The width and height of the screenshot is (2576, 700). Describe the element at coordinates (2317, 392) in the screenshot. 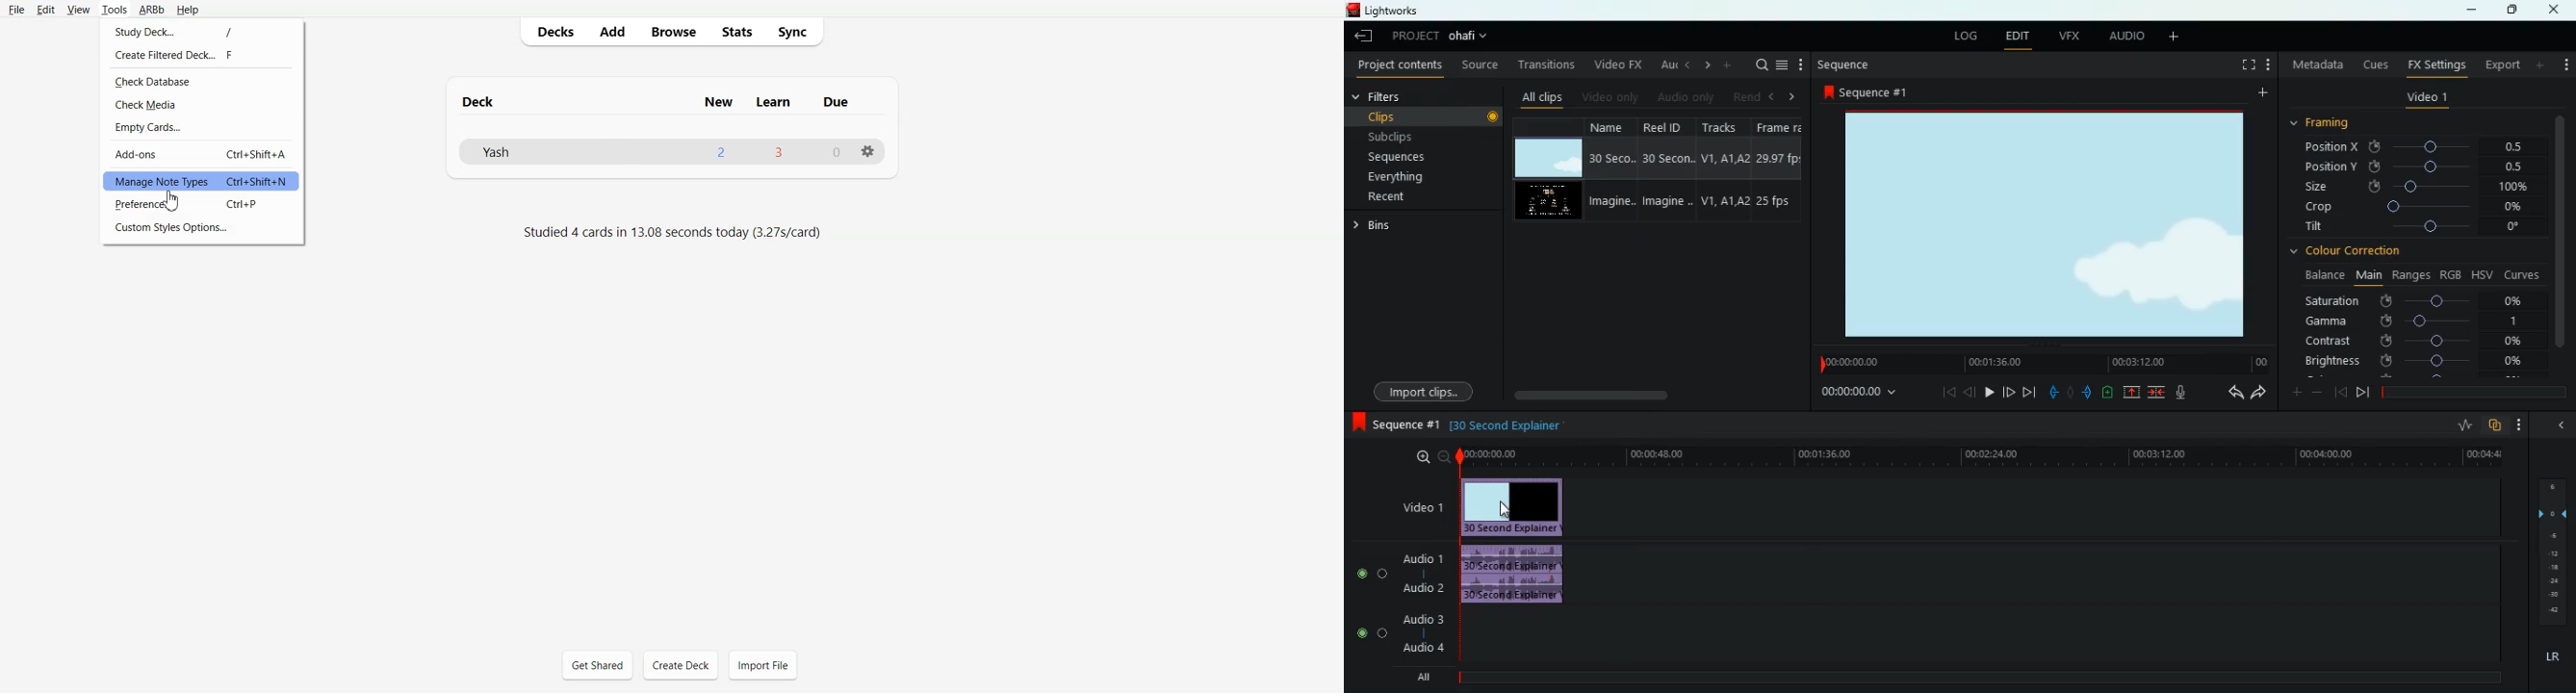

I see `minus` at that location.